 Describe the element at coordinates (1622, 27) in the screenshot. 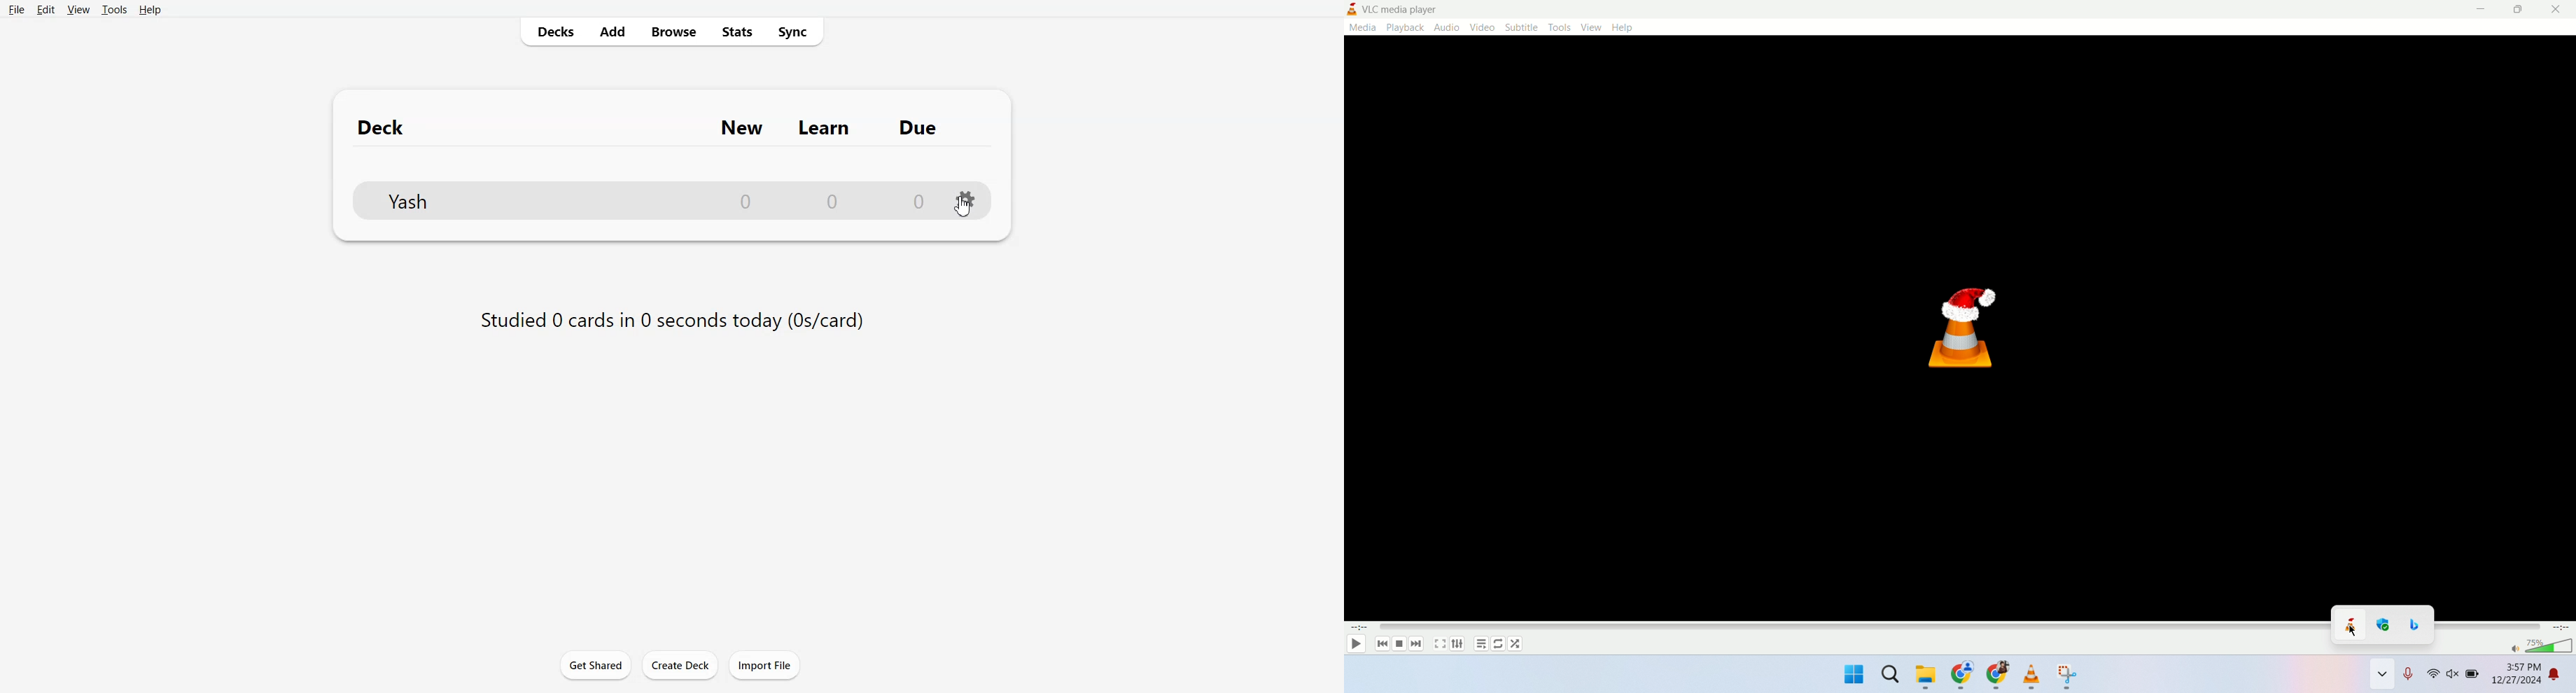

I see `help` at that location.